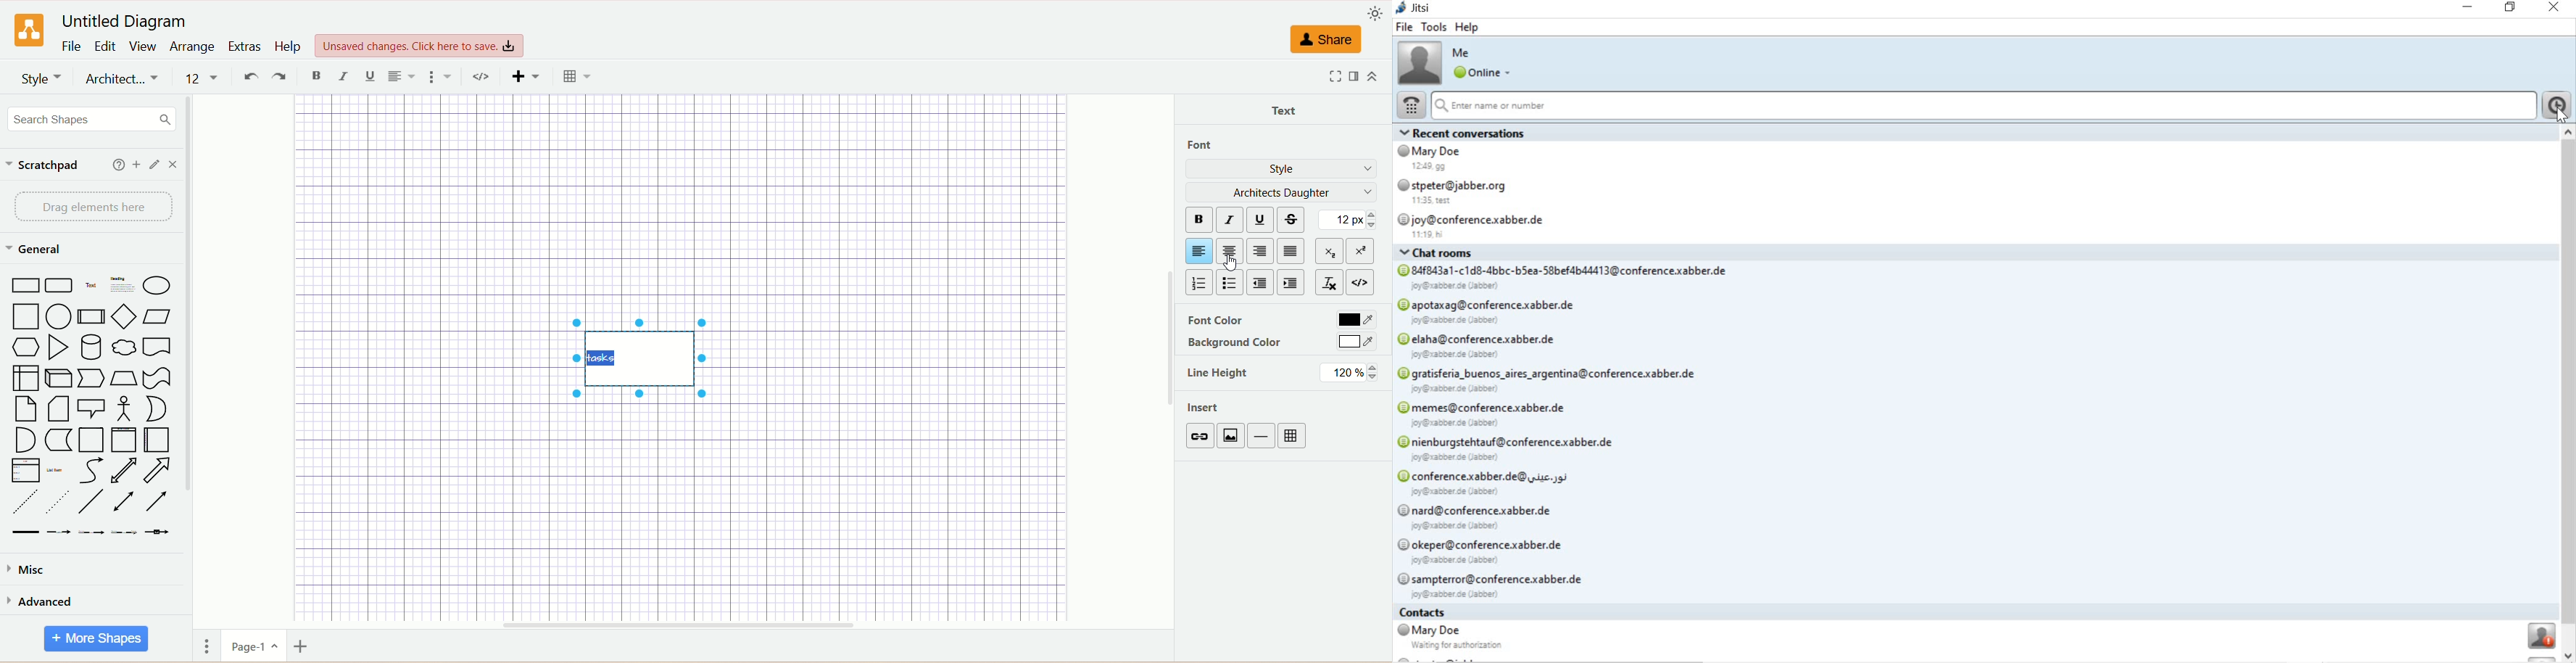  Describe the element at coordinates (93, 119) in the screenshot. I see `search shapes` at that location.